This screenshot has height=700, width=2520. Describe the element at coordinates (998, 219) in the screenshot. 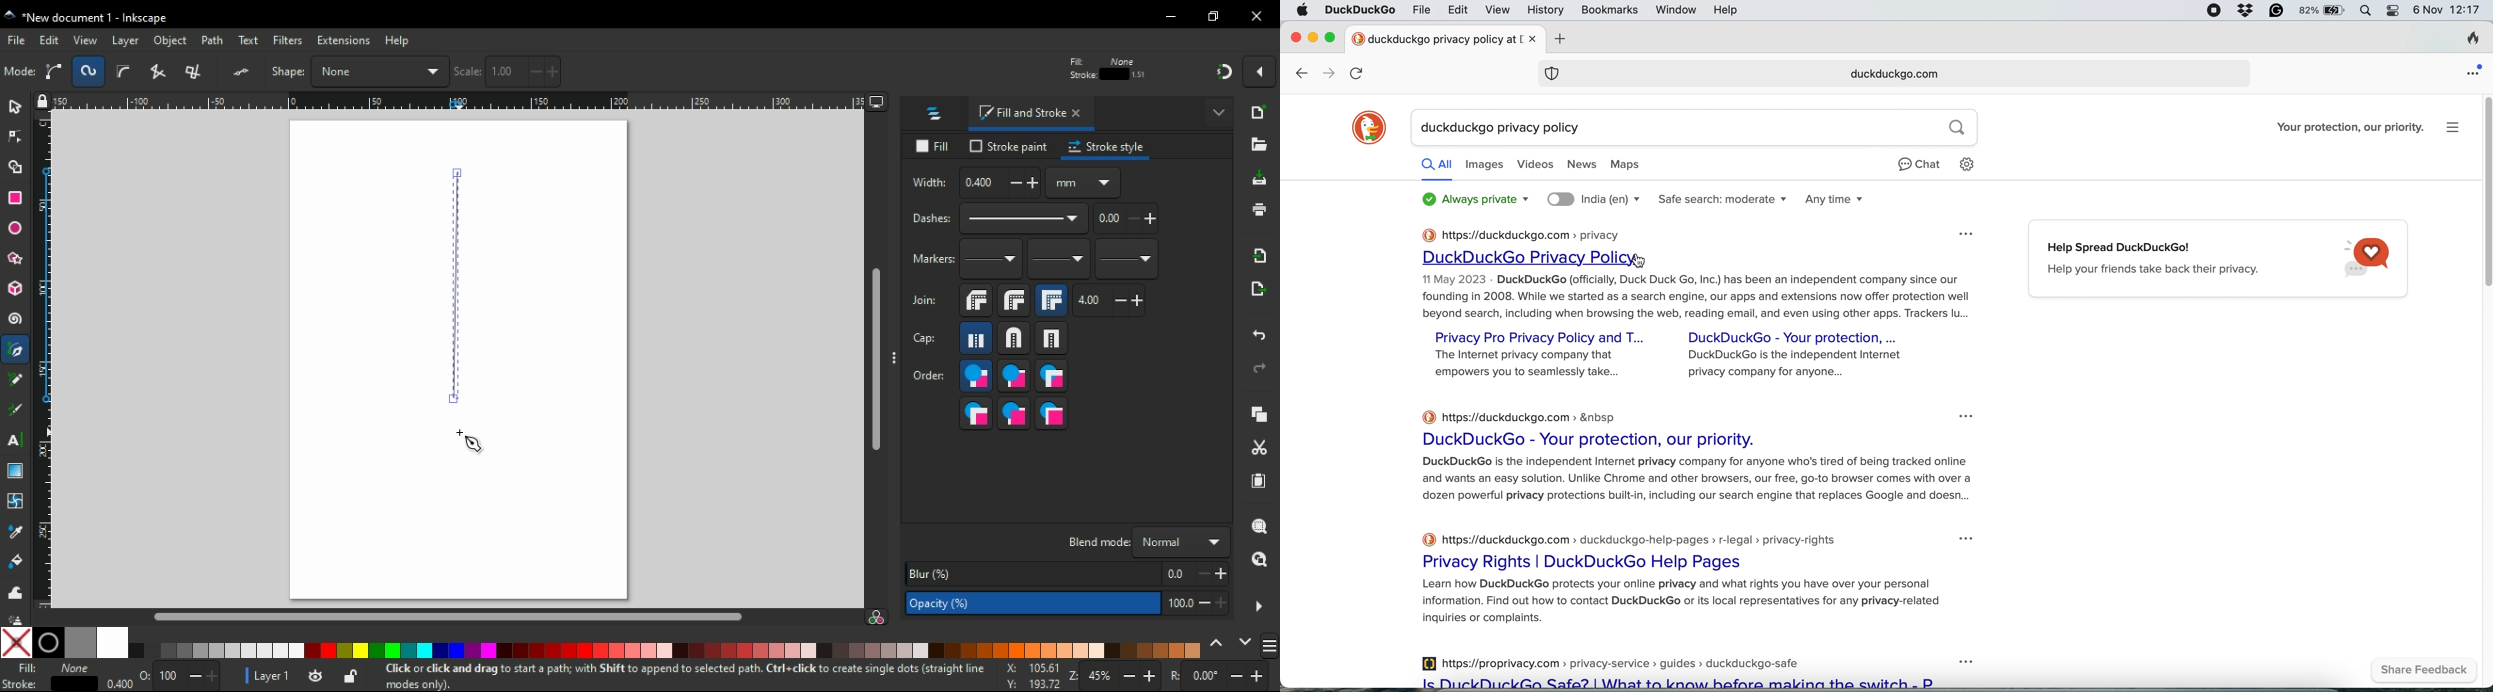

I see `dashes` at that location.